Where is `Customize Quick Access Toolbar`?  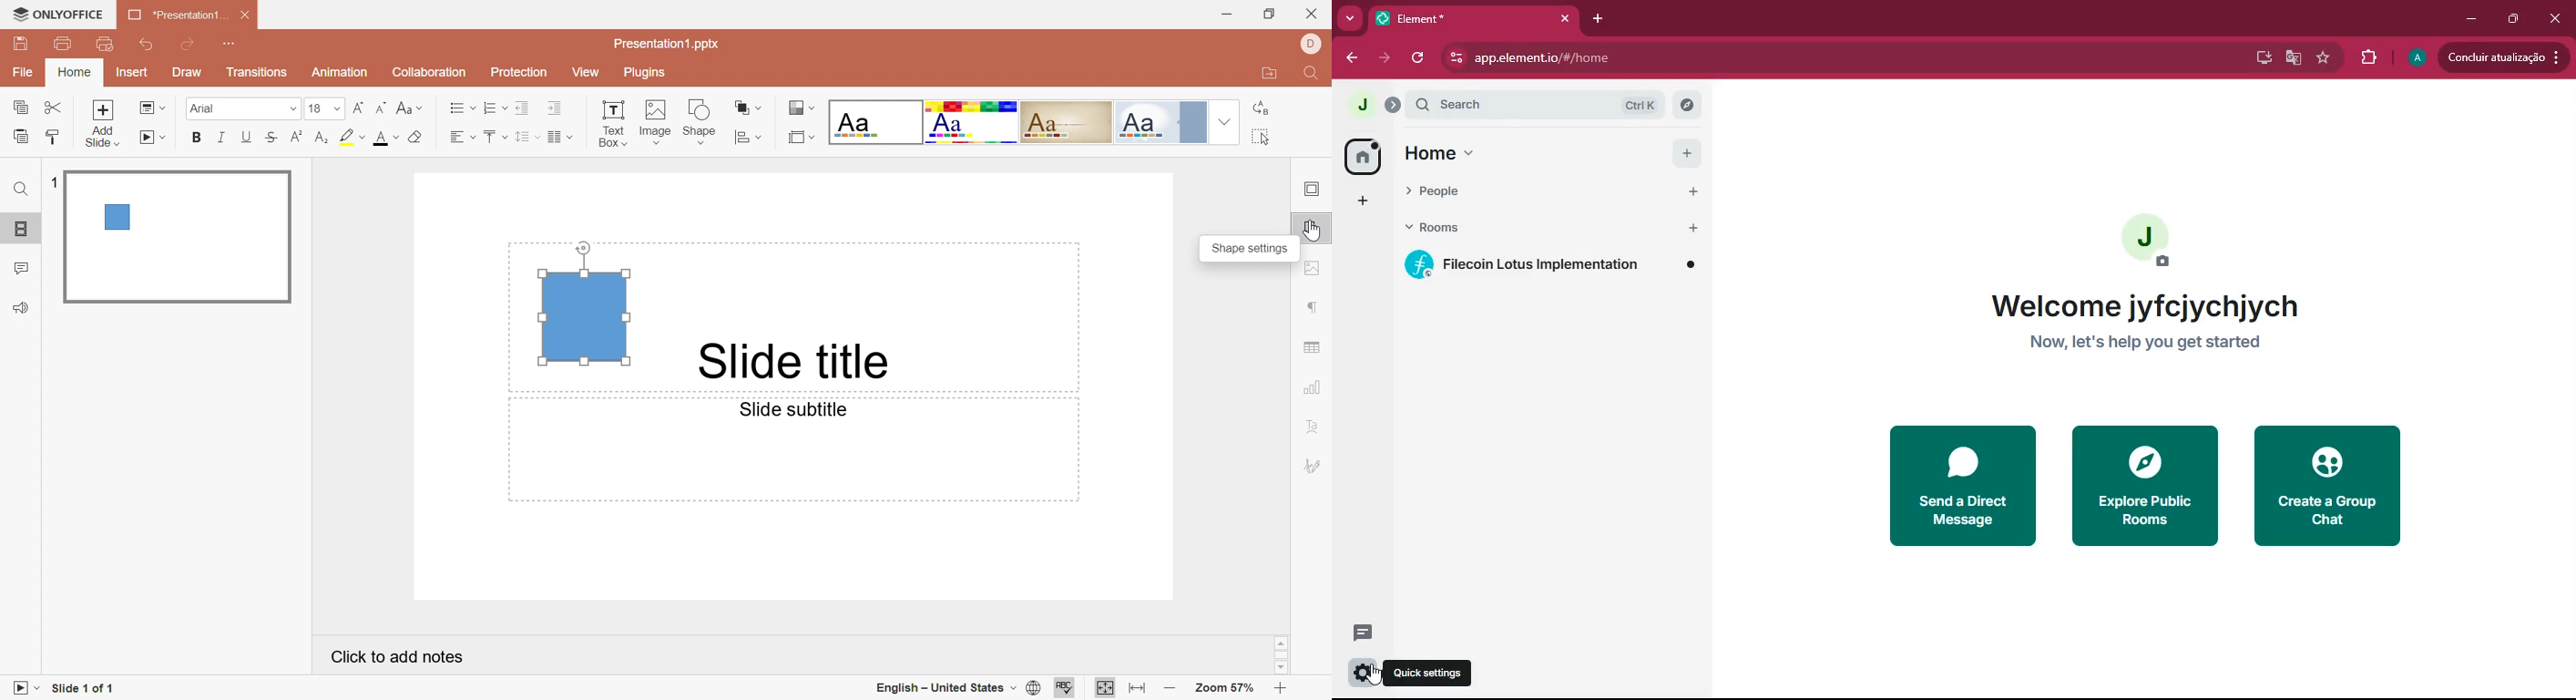
Customize Quick Access Toolbar is located at coordinates (106, 44).